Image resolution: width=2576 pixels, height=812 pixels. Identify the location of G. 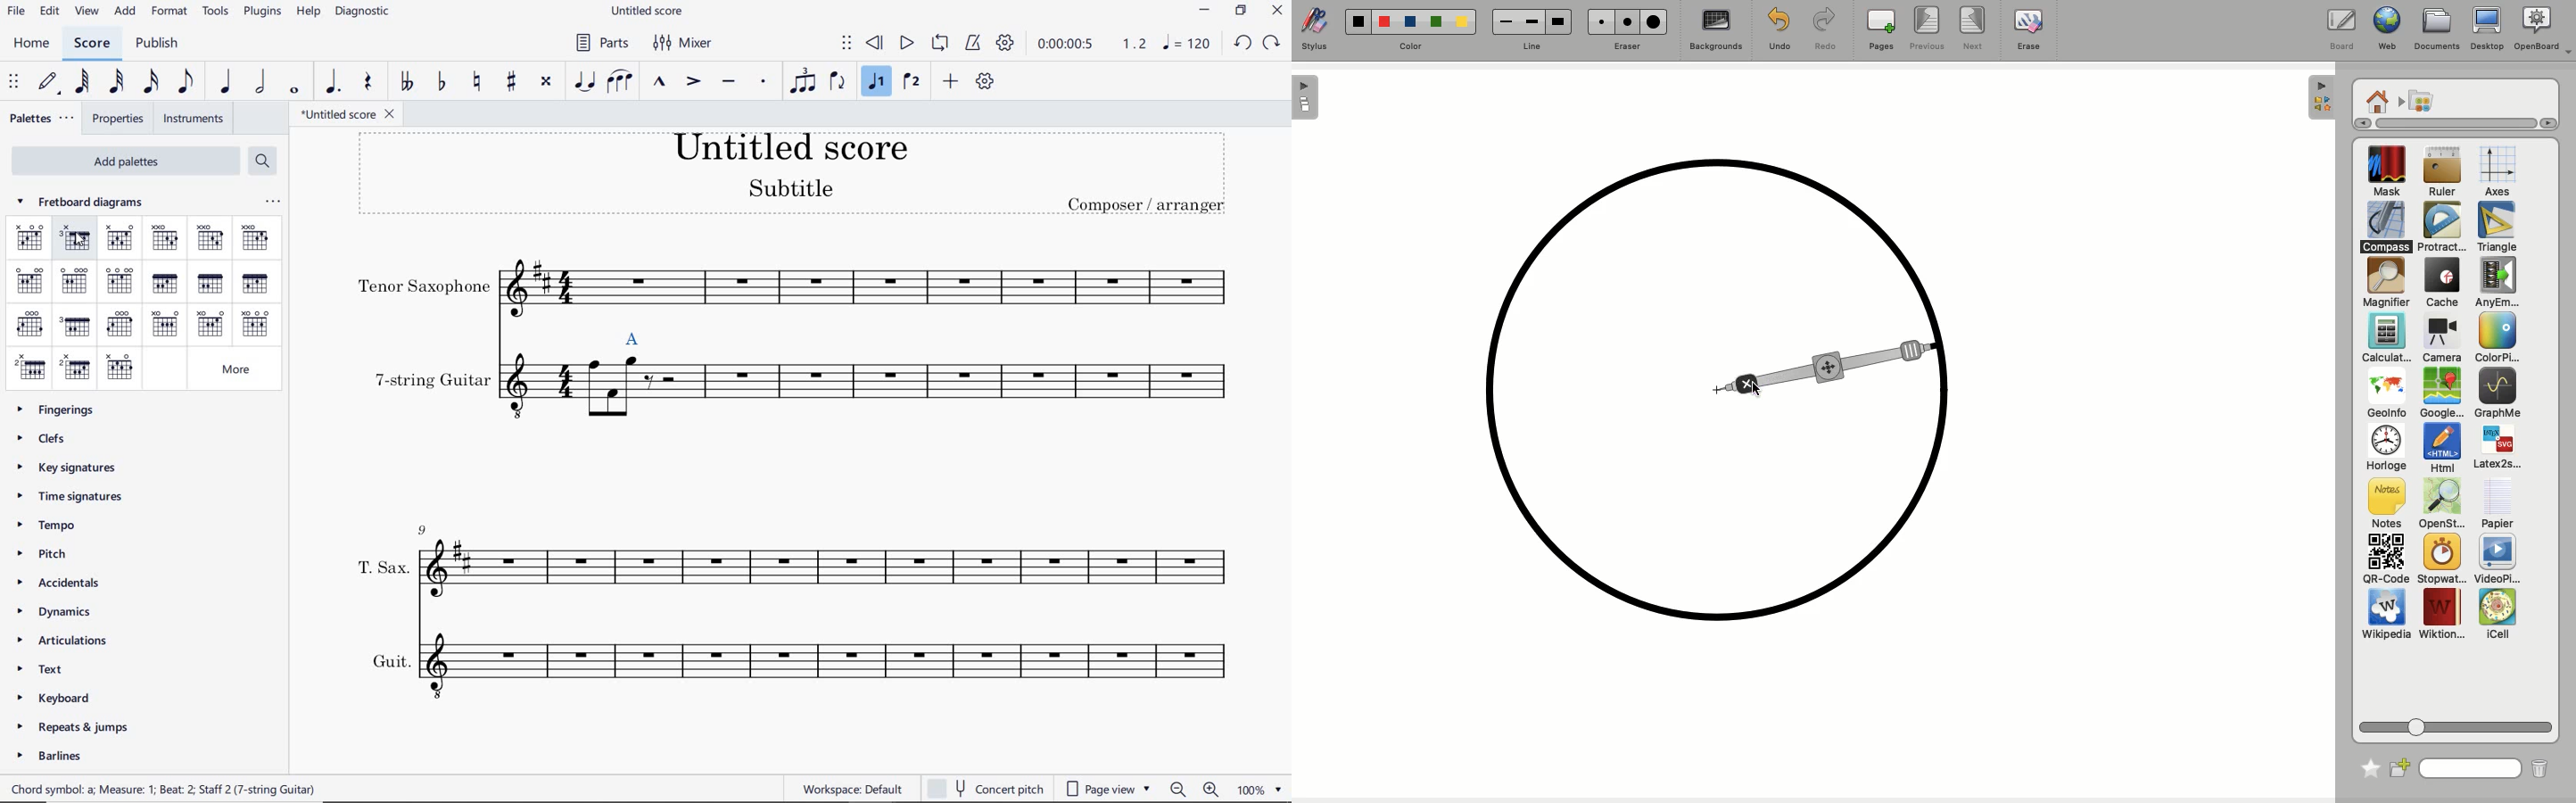
(31, 324).